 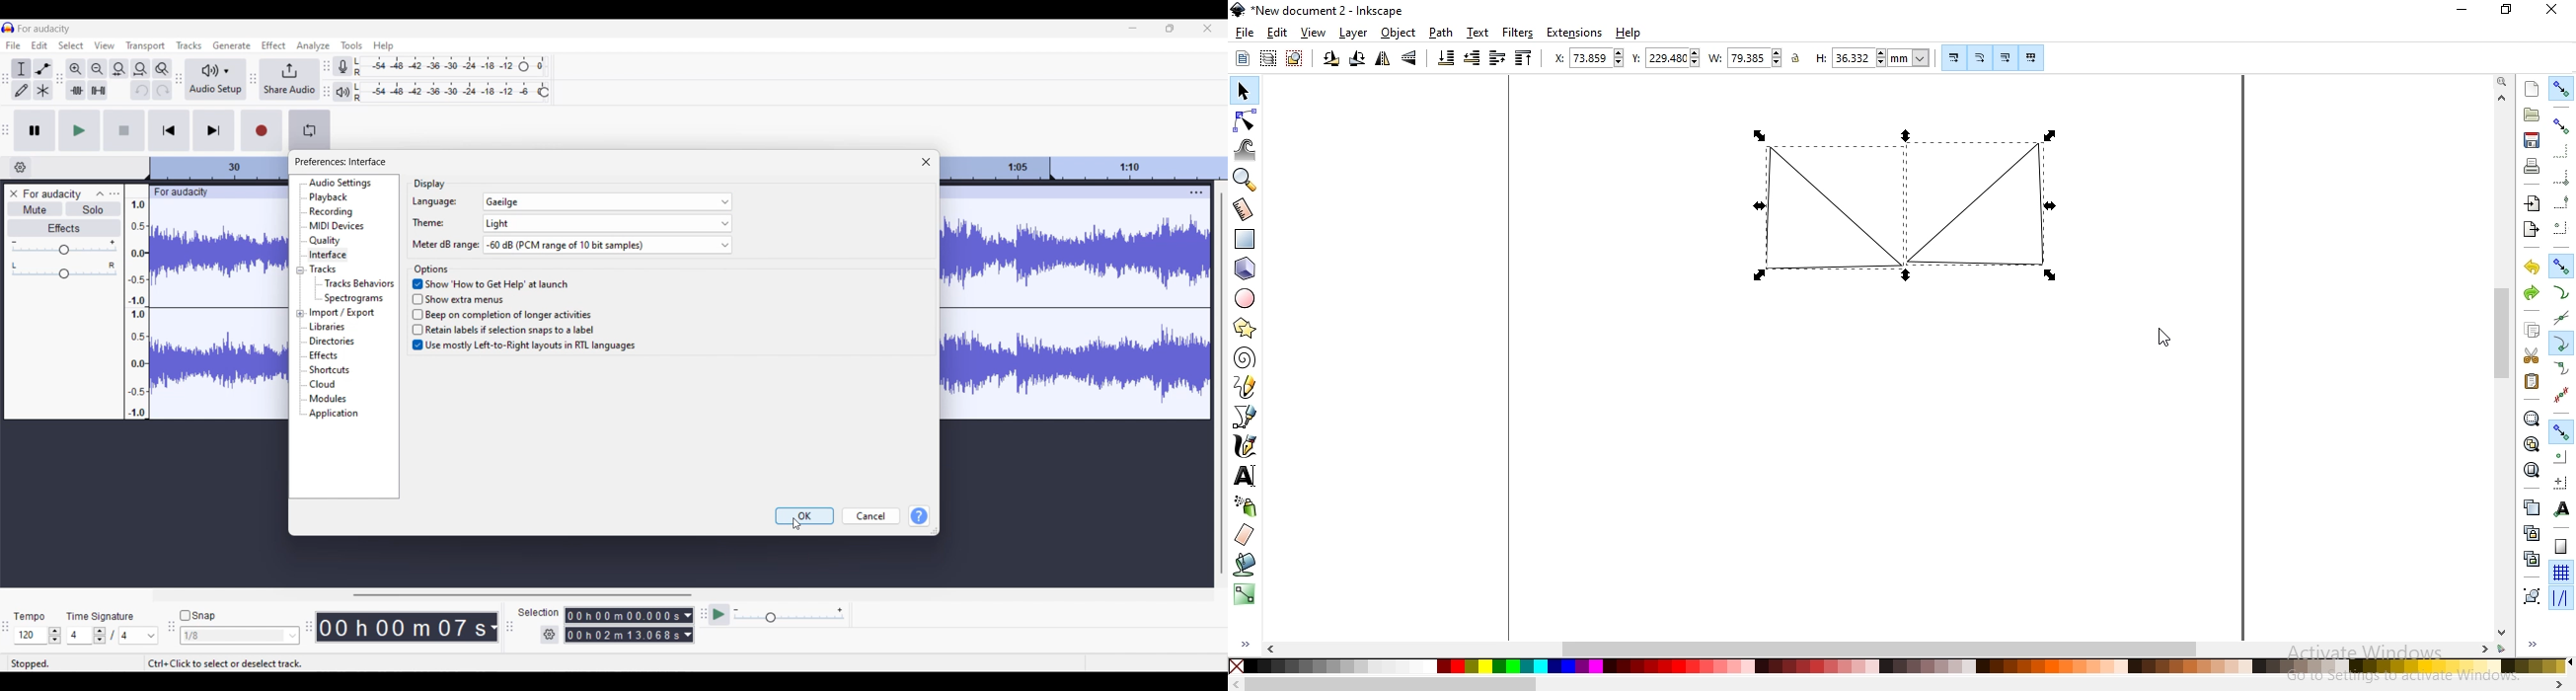 What do you see at coordinates (20, 168) in the screenshot?
I see `Timeline options` at bounding box center [20, 168].